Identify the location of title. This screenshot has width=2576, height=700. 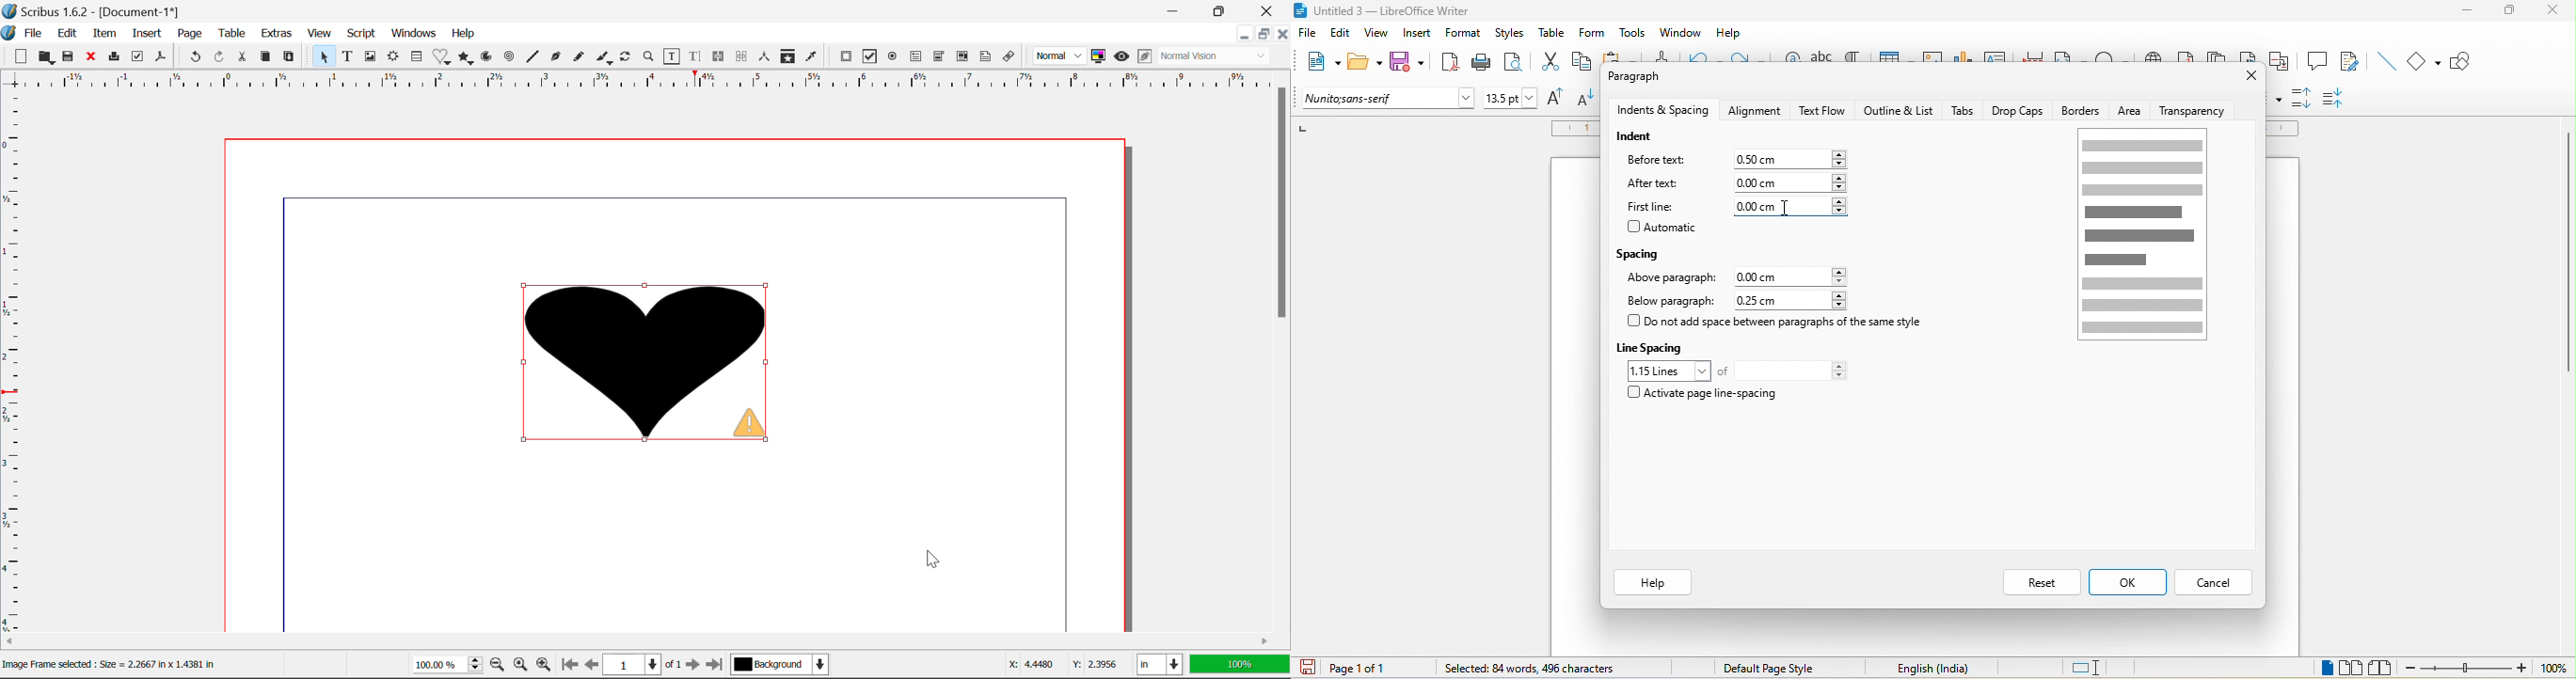
(1382, 11).